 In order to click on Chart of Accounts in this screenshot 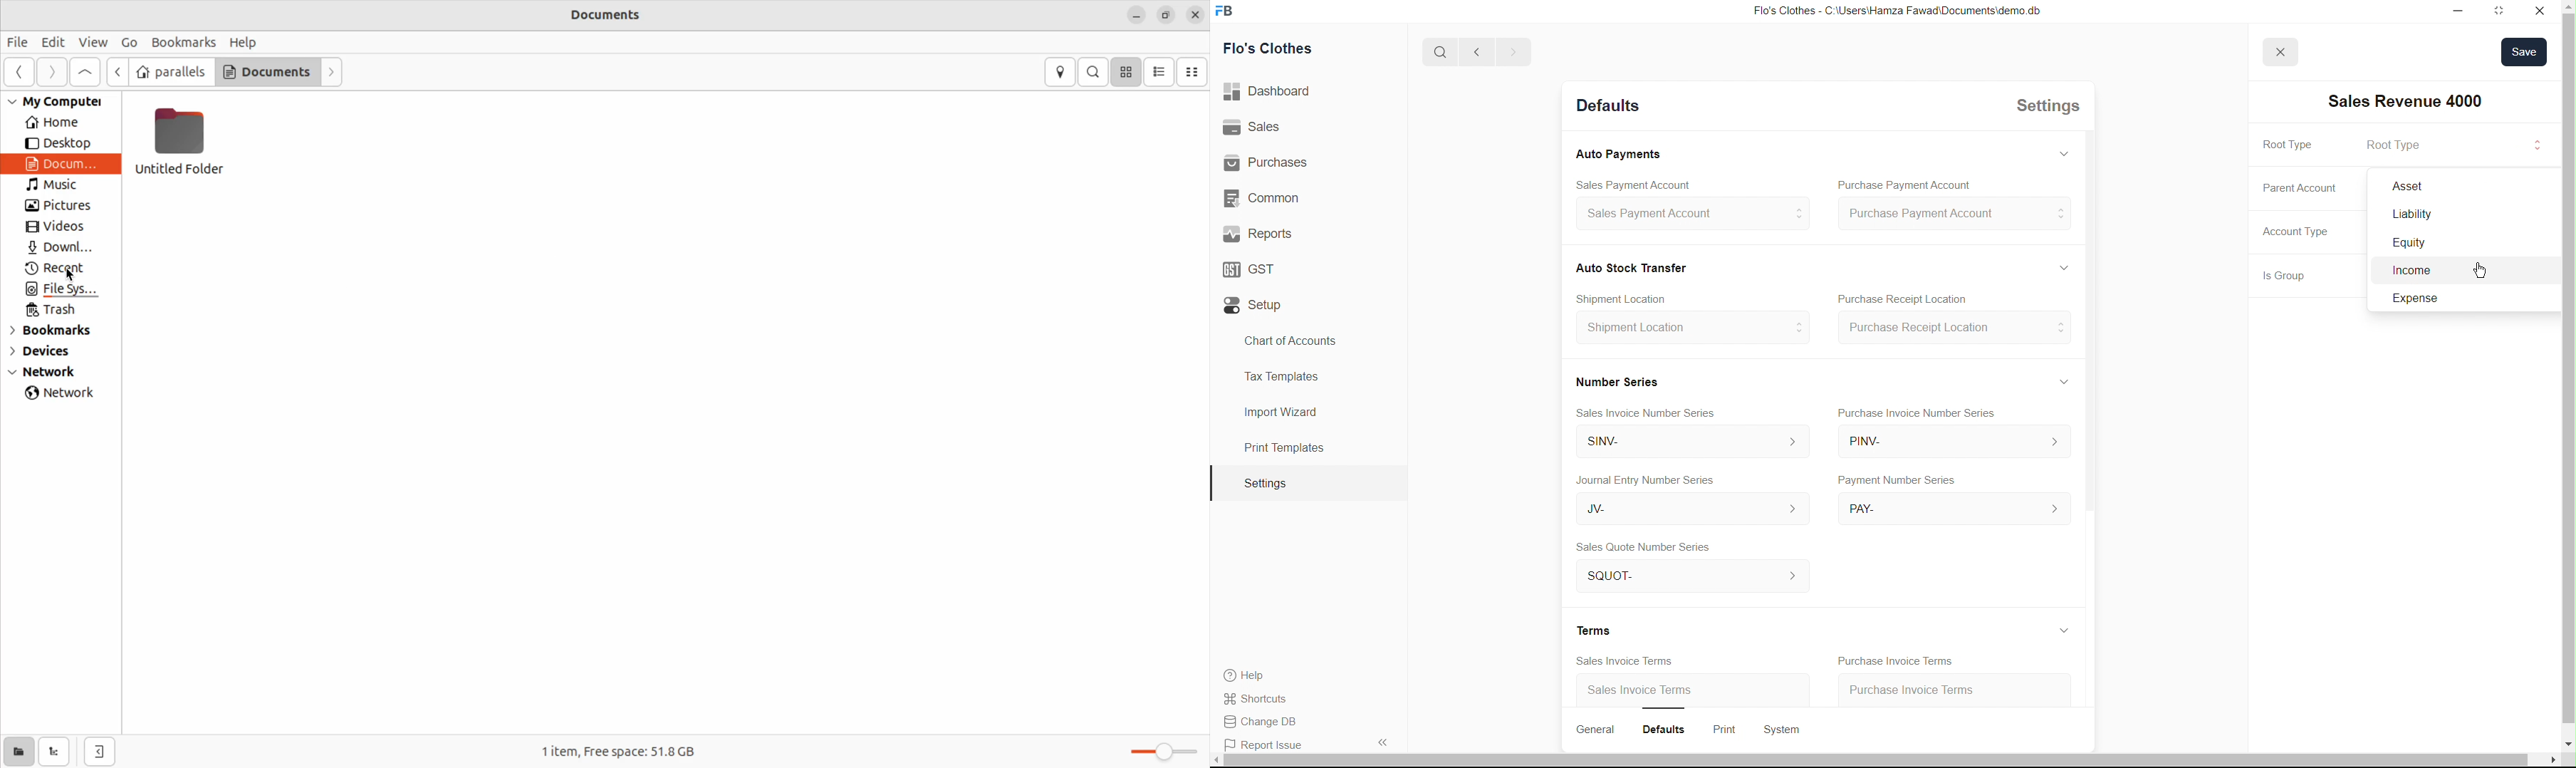, I will do `click(1286, 341)`.